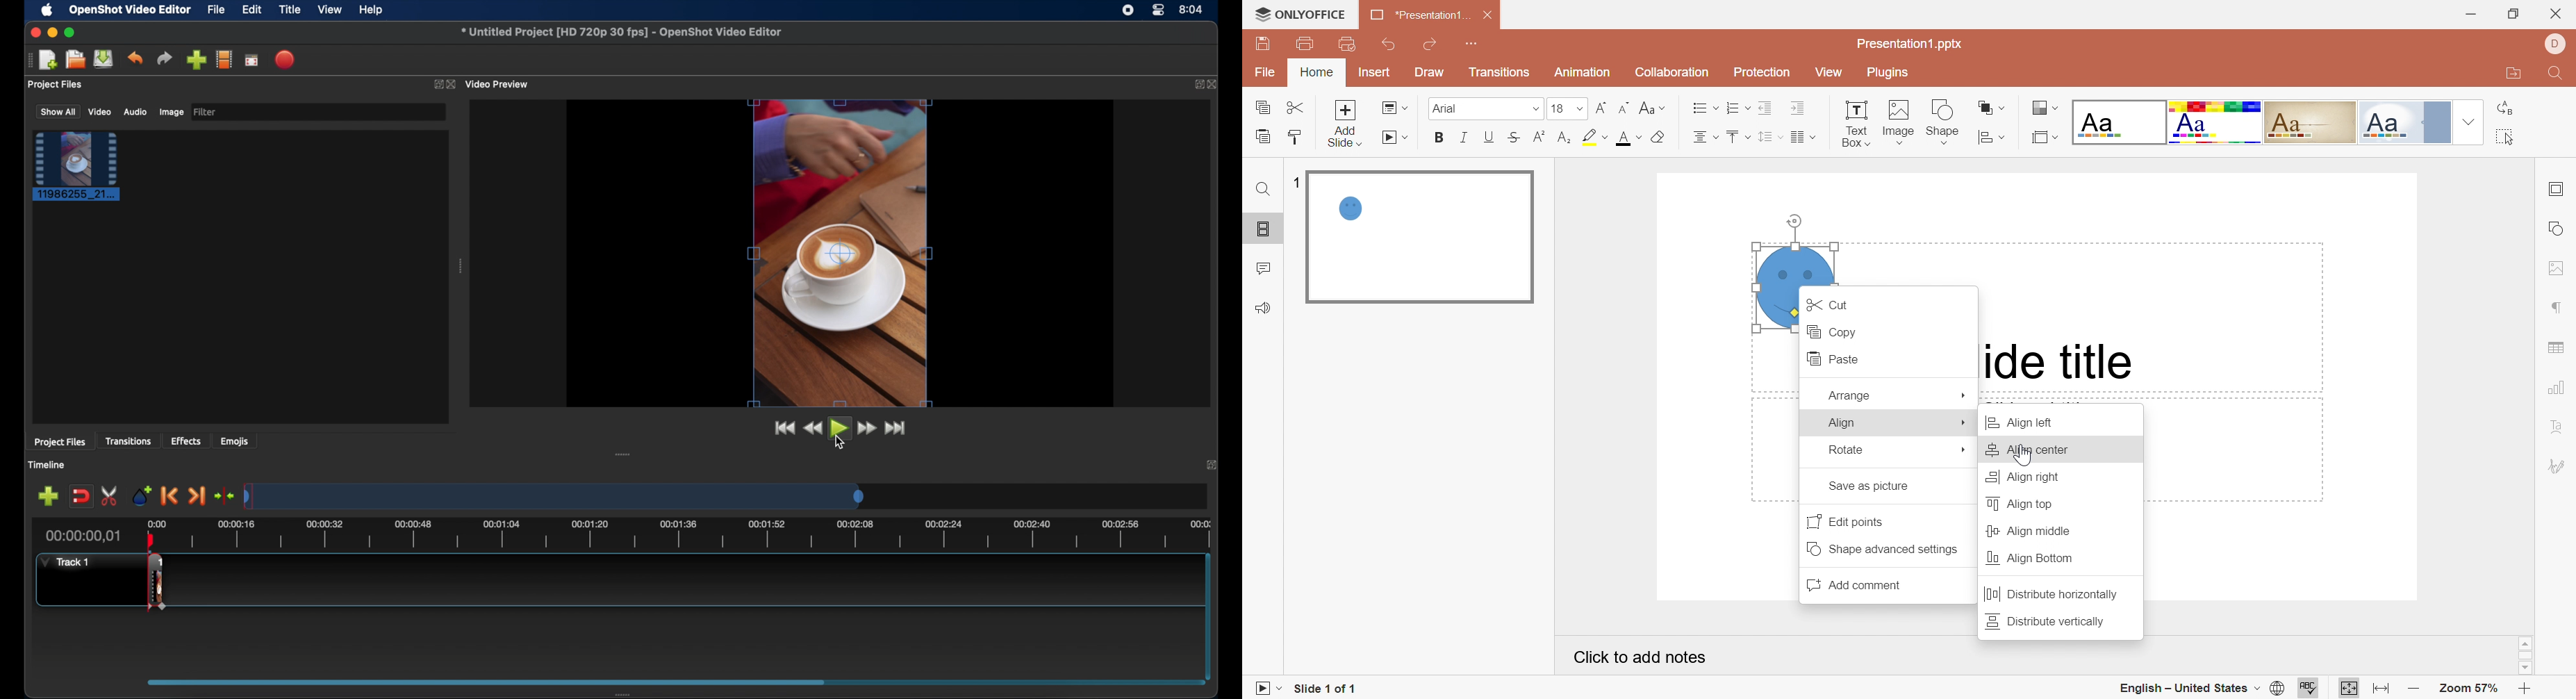 This screenshot has height=700, width=2576. What do you see at coordinates (80, 495) in the screenshot?
I see `disable  snapping` at bounding box center [80, 495].